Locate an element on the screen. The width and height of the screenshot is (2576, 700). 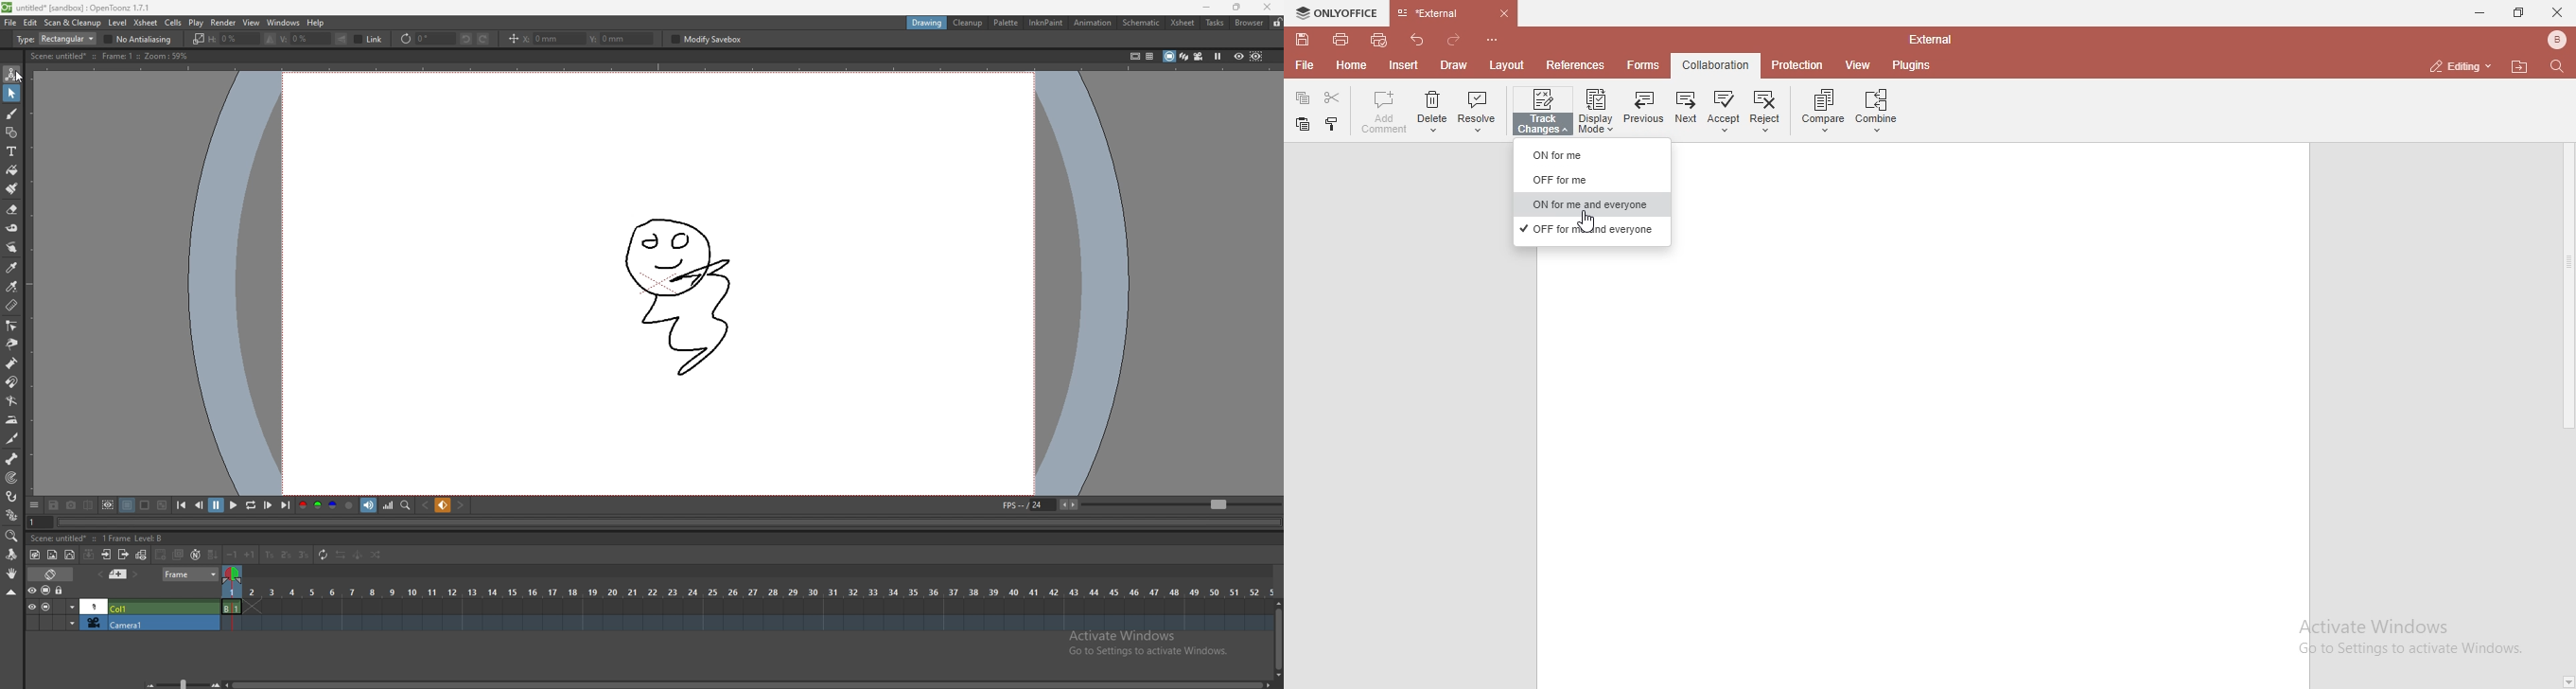
track chnages is located at coordinates (1544, 113).